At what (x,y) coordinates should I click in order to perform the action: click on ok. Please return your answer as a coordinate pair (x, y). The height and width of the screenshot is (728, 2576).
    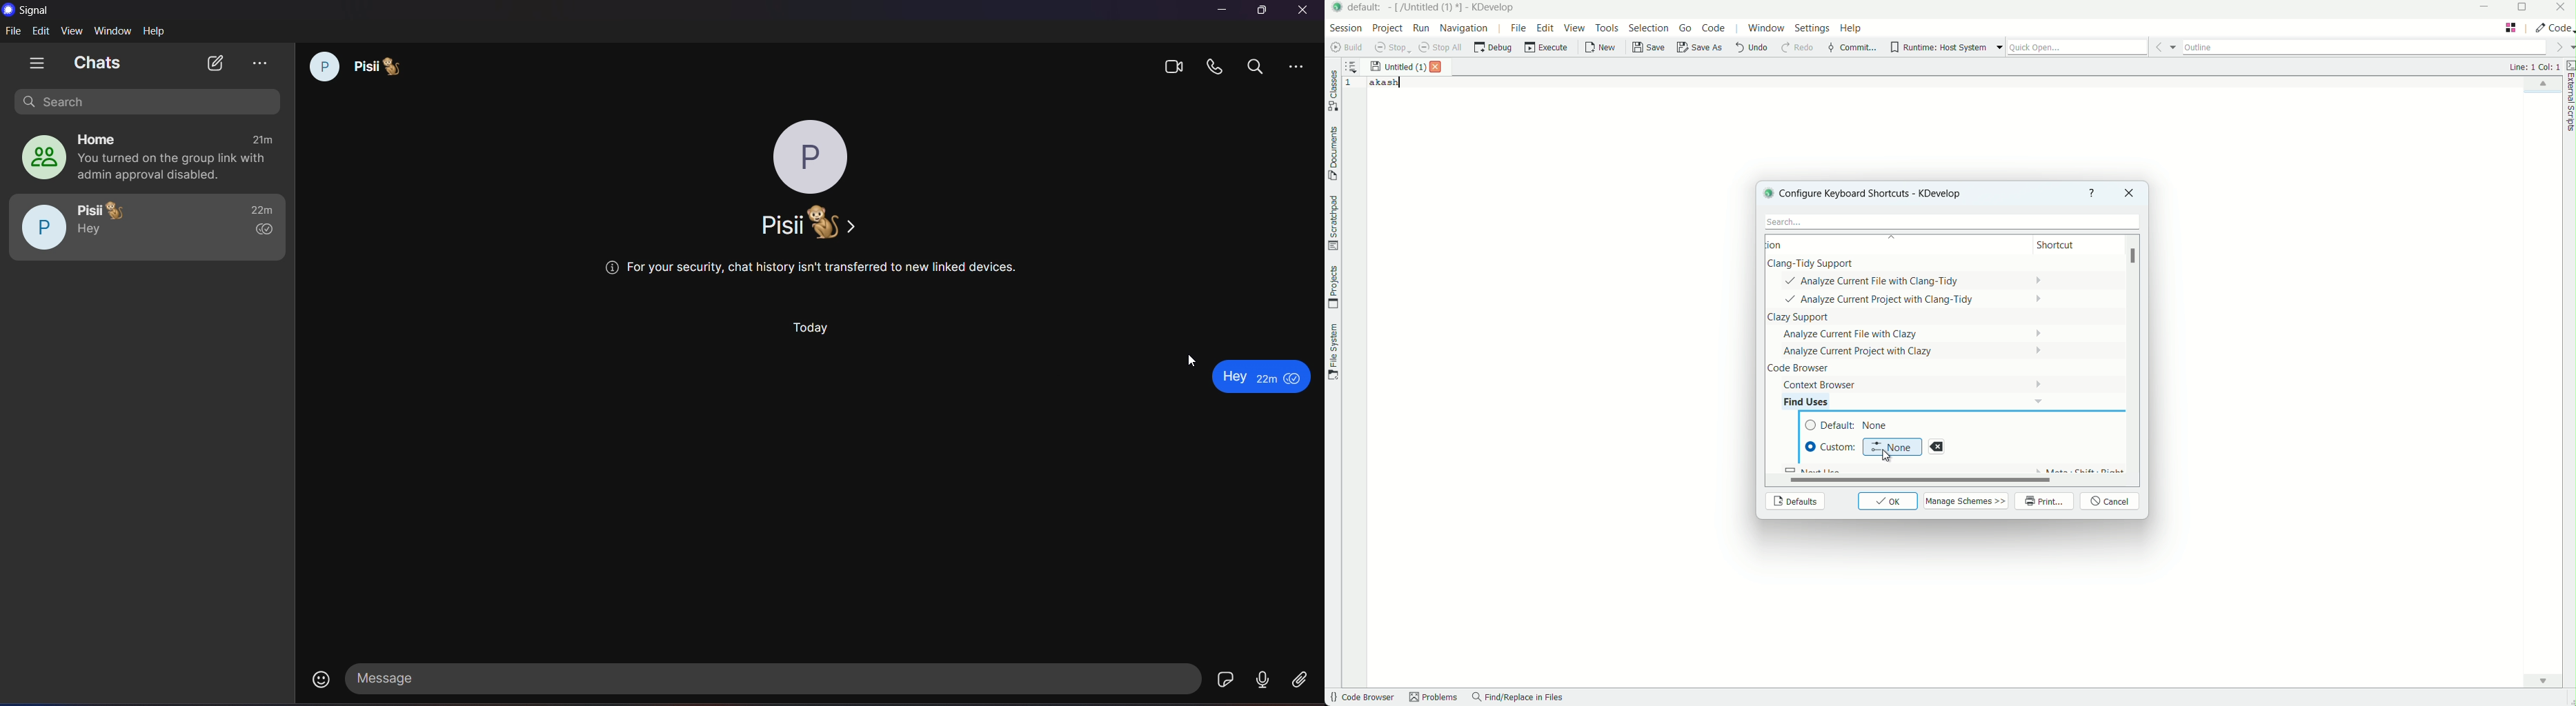
    Looking at the image, I should click on (1888, 501).